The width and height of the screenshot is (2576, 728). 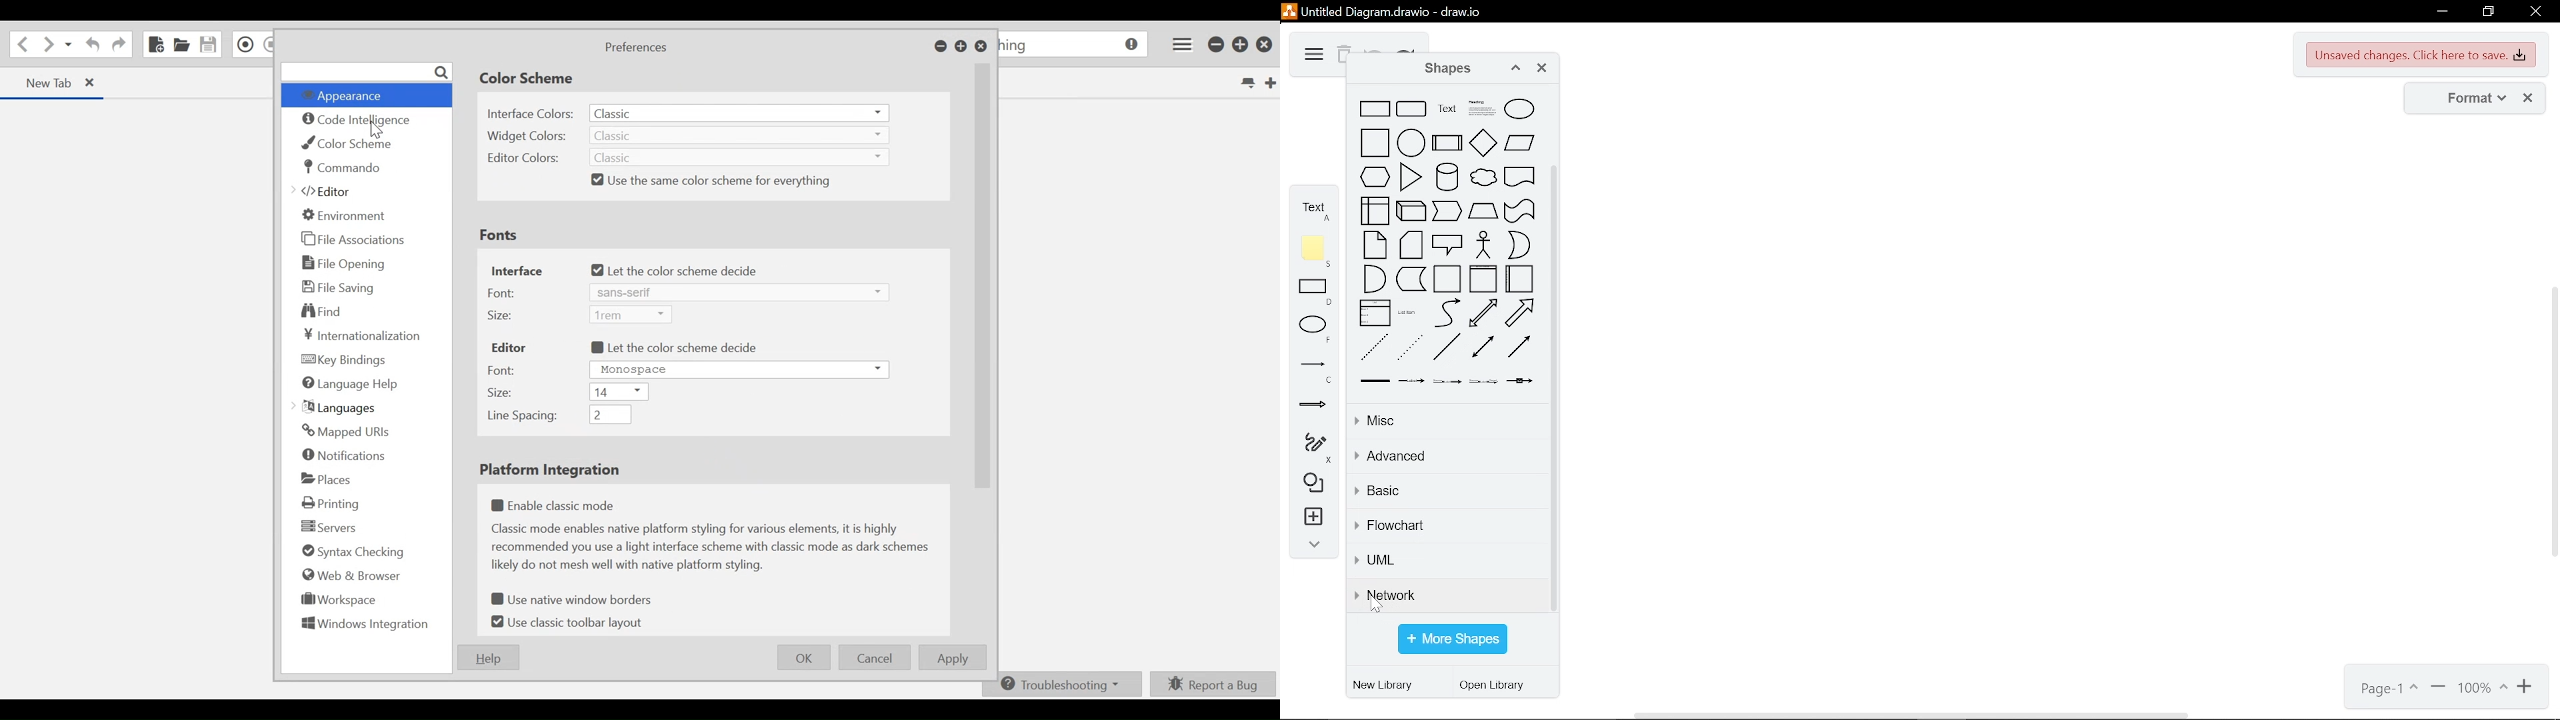 I want to click on File Opening, so click(x=346, y=263).